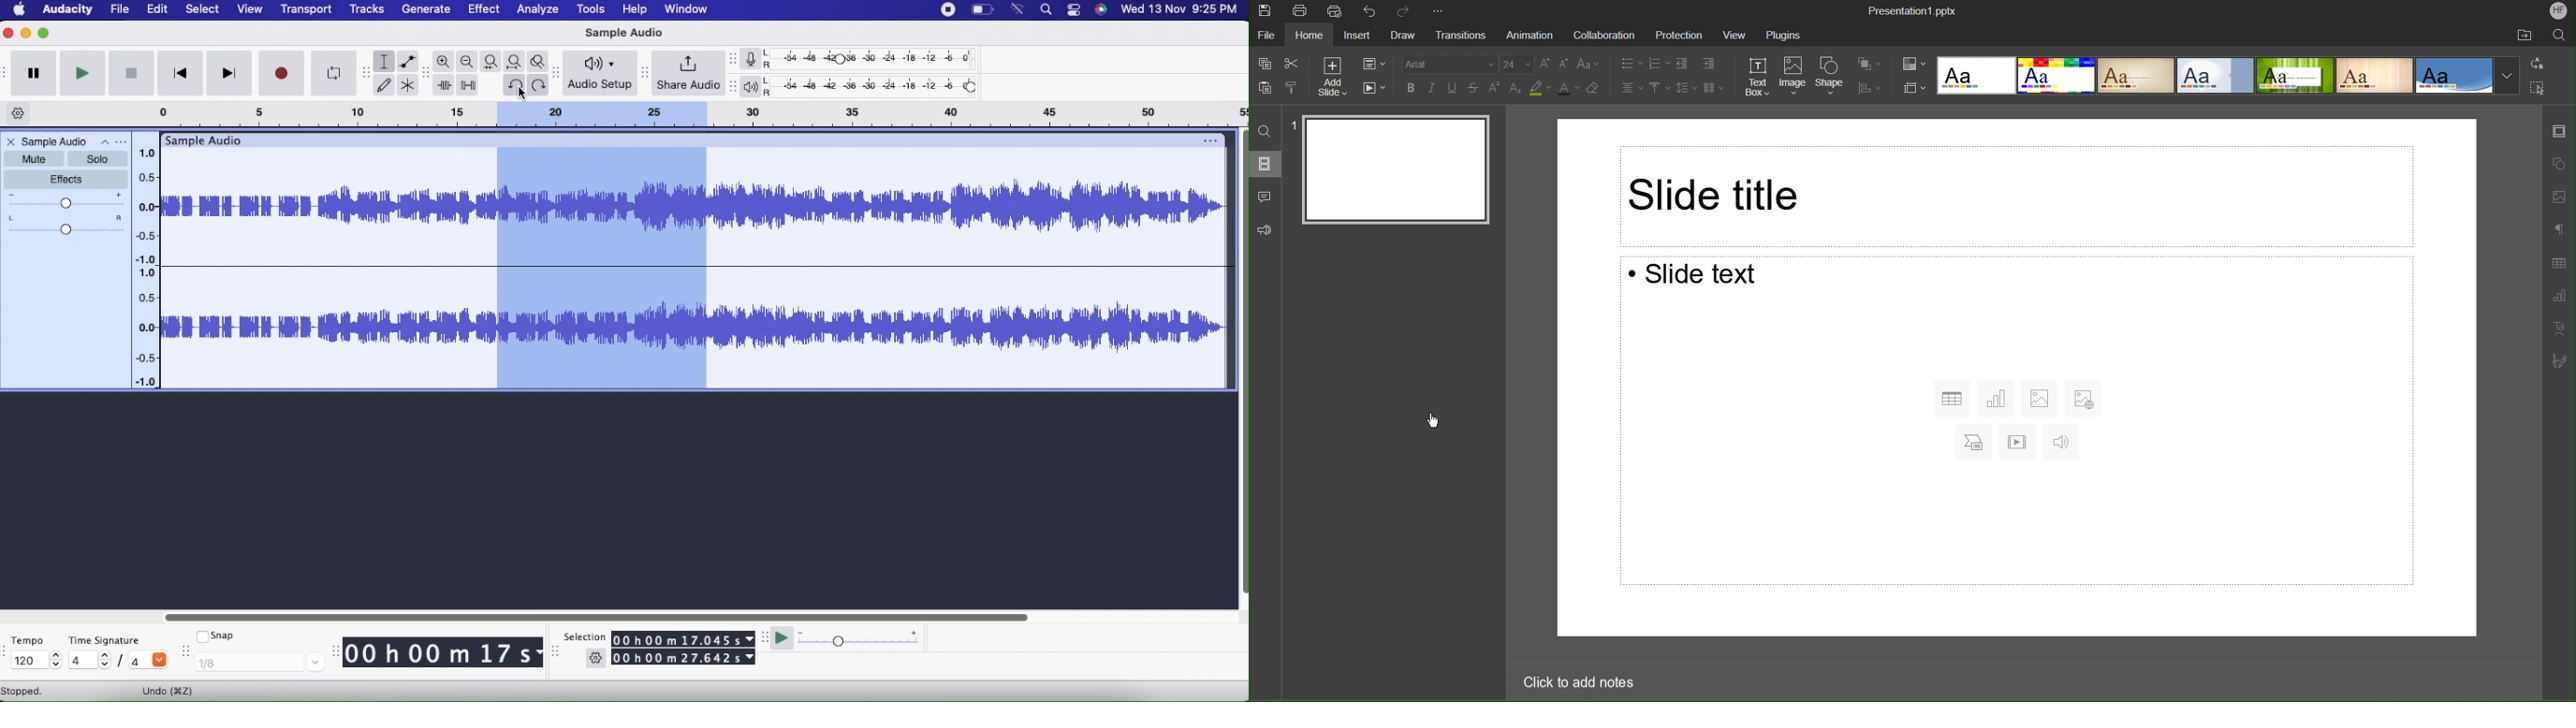  Describe the element at coordinates (366, 72) in the screenshot. I see `move toolbar` at that location.